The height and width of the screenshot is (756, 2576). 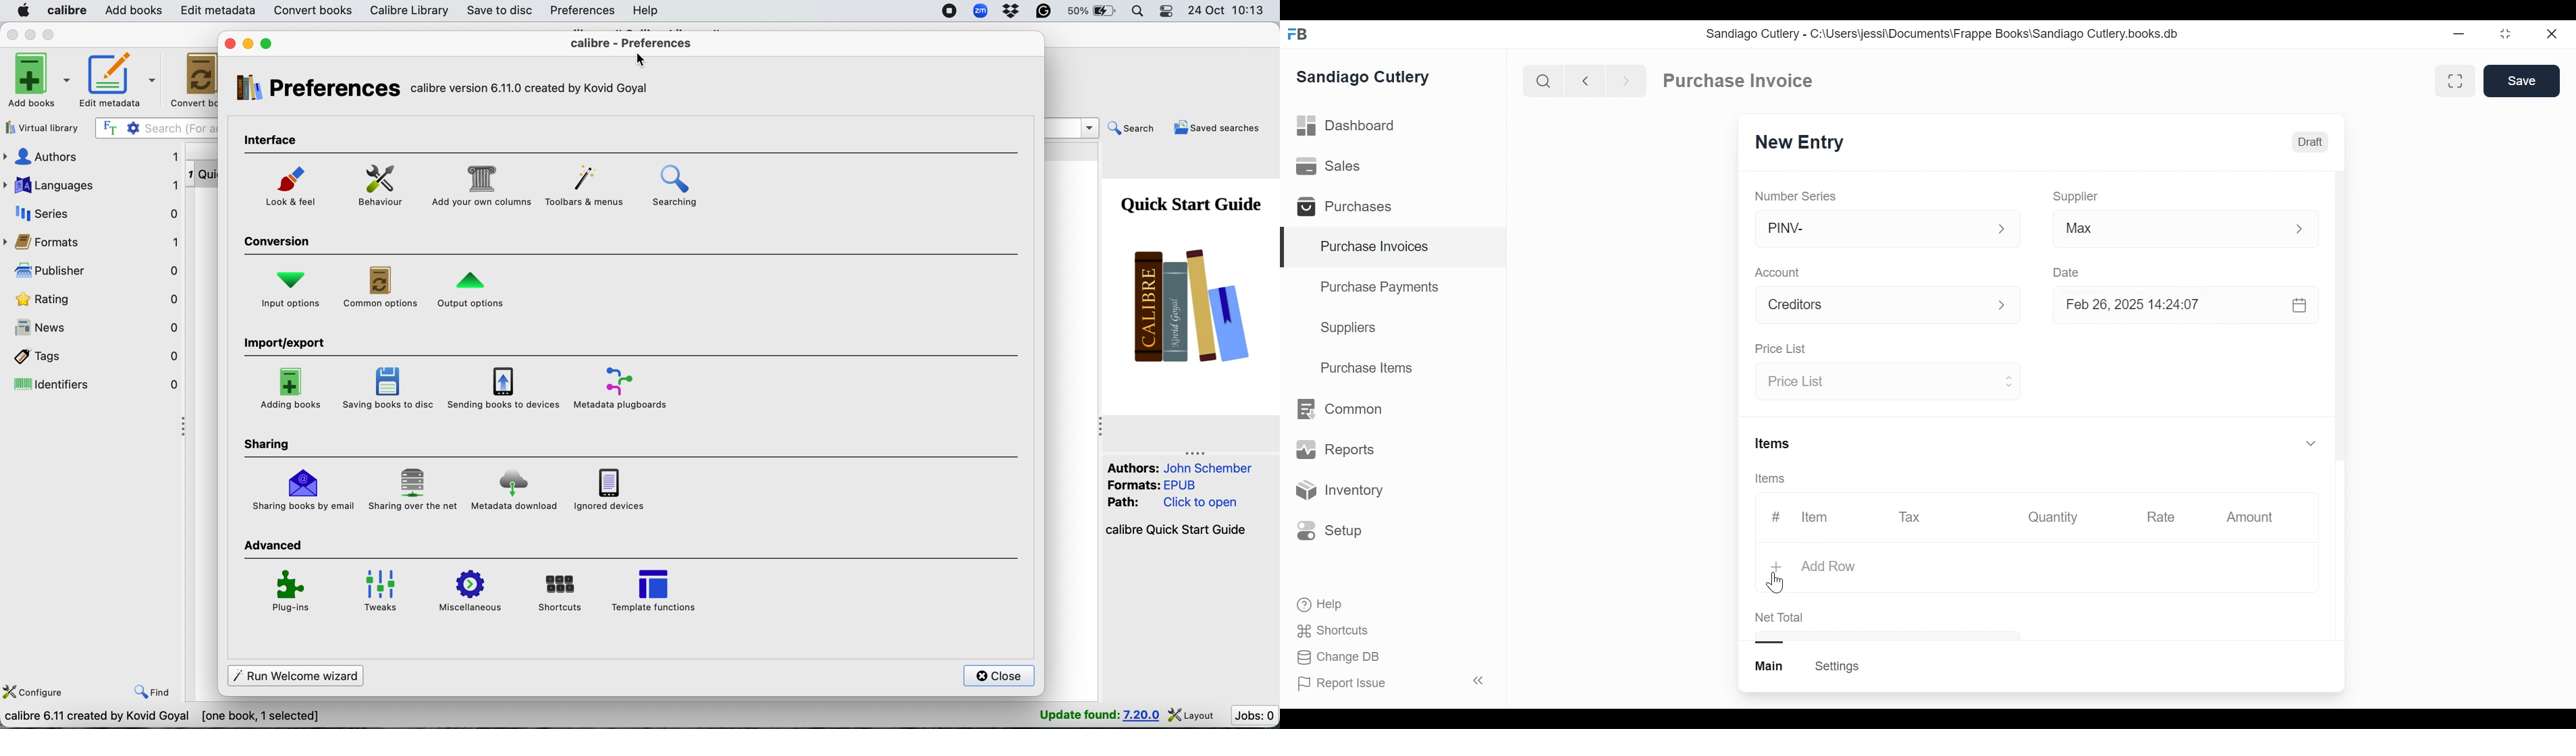 What do you see at coordinates (1780, 274) in the screenshot?
I see `Account` at bounding box center [1780, 274].